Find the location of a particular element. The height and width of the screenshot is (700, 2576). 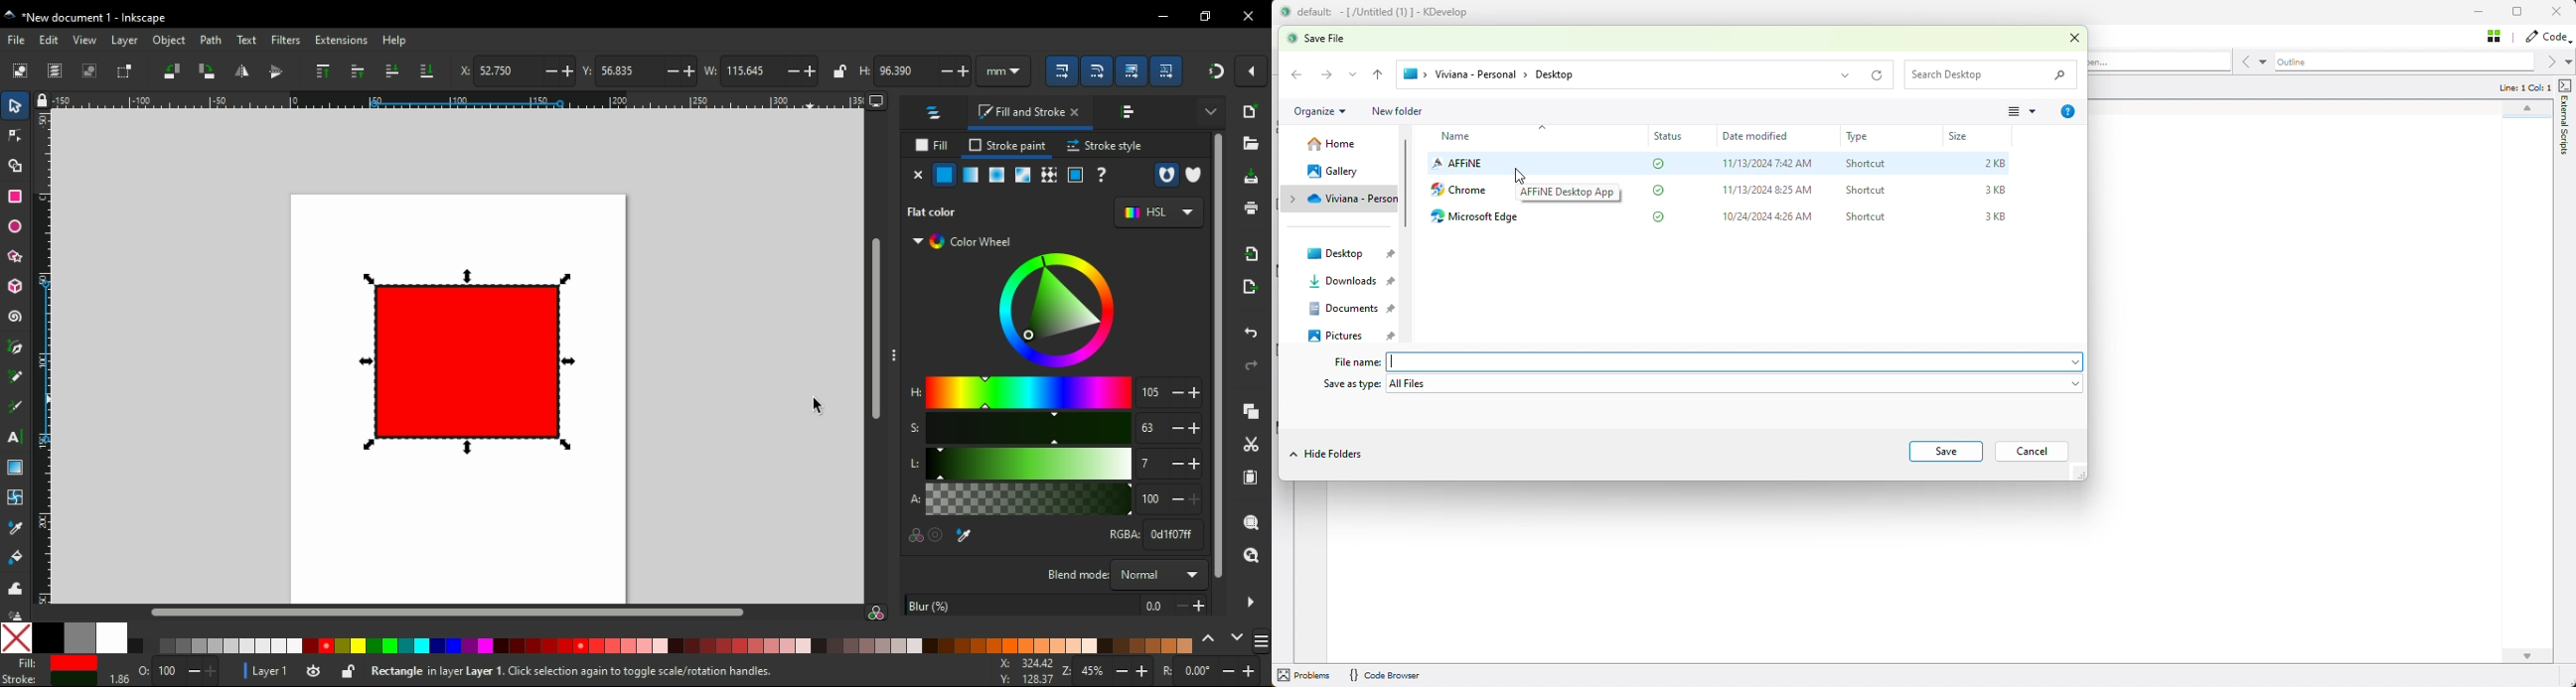

scroll bar is located at coordinates (871, 332).